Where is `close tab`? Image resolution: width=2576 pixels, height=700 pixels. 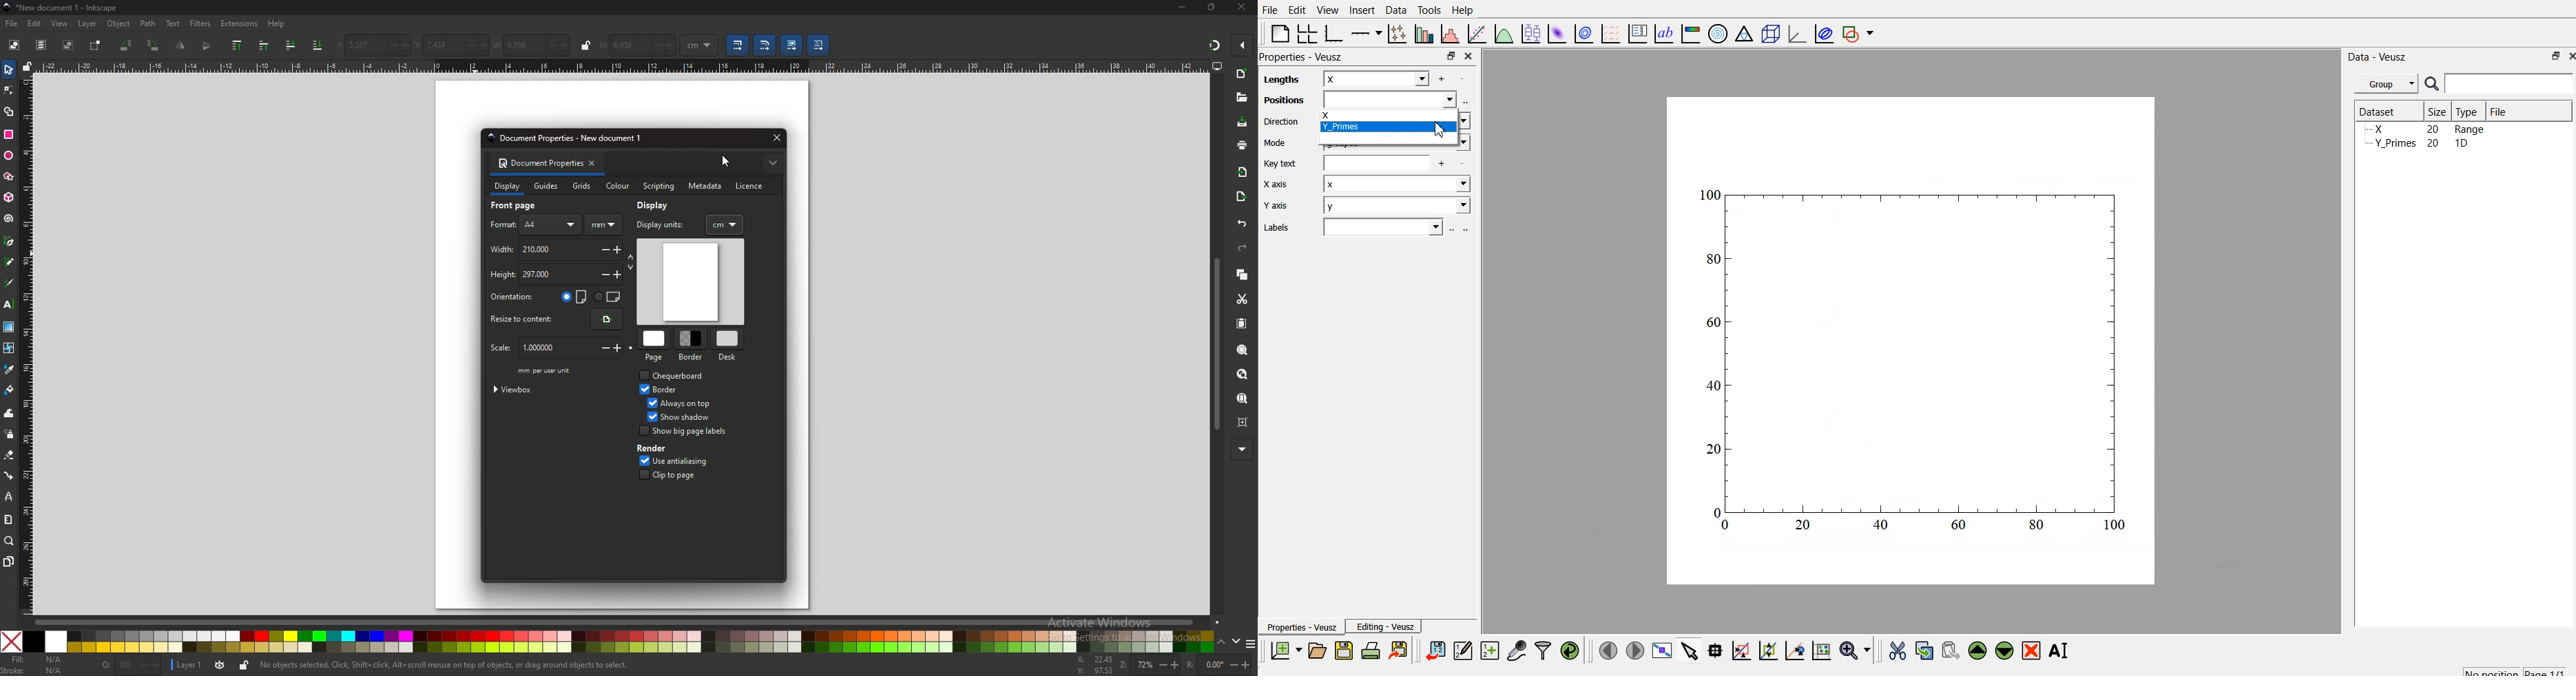
close tab is located at coordinates (595, 163).